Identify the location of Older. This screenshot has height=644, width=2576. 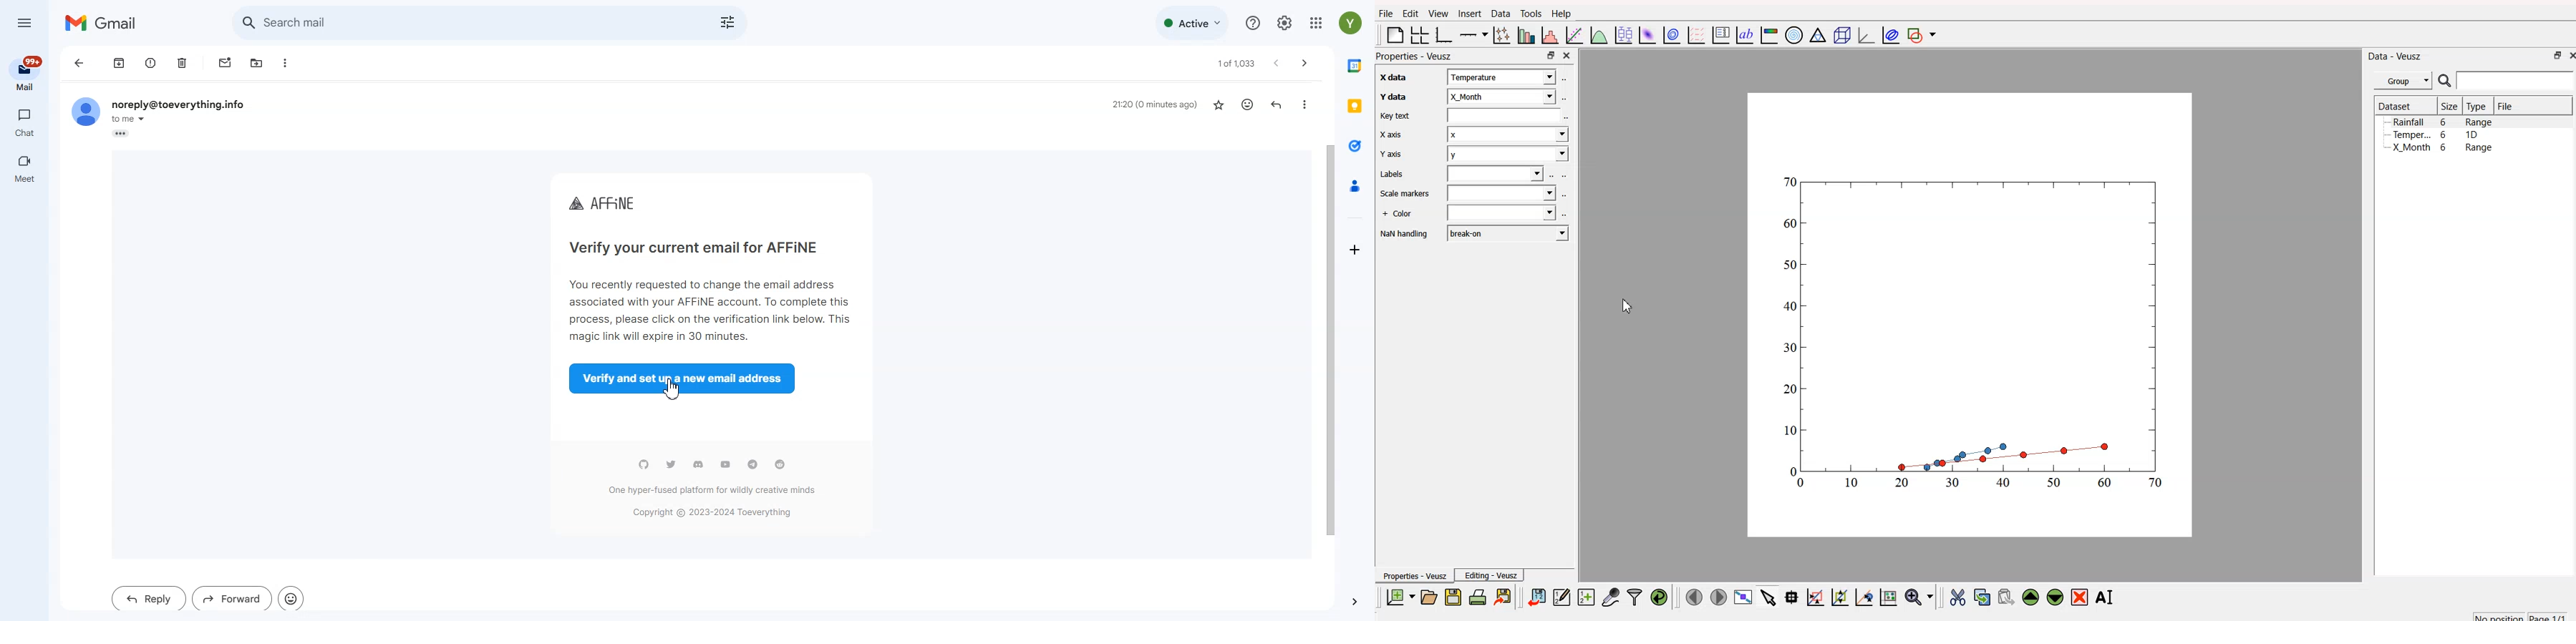
(1304, 63).